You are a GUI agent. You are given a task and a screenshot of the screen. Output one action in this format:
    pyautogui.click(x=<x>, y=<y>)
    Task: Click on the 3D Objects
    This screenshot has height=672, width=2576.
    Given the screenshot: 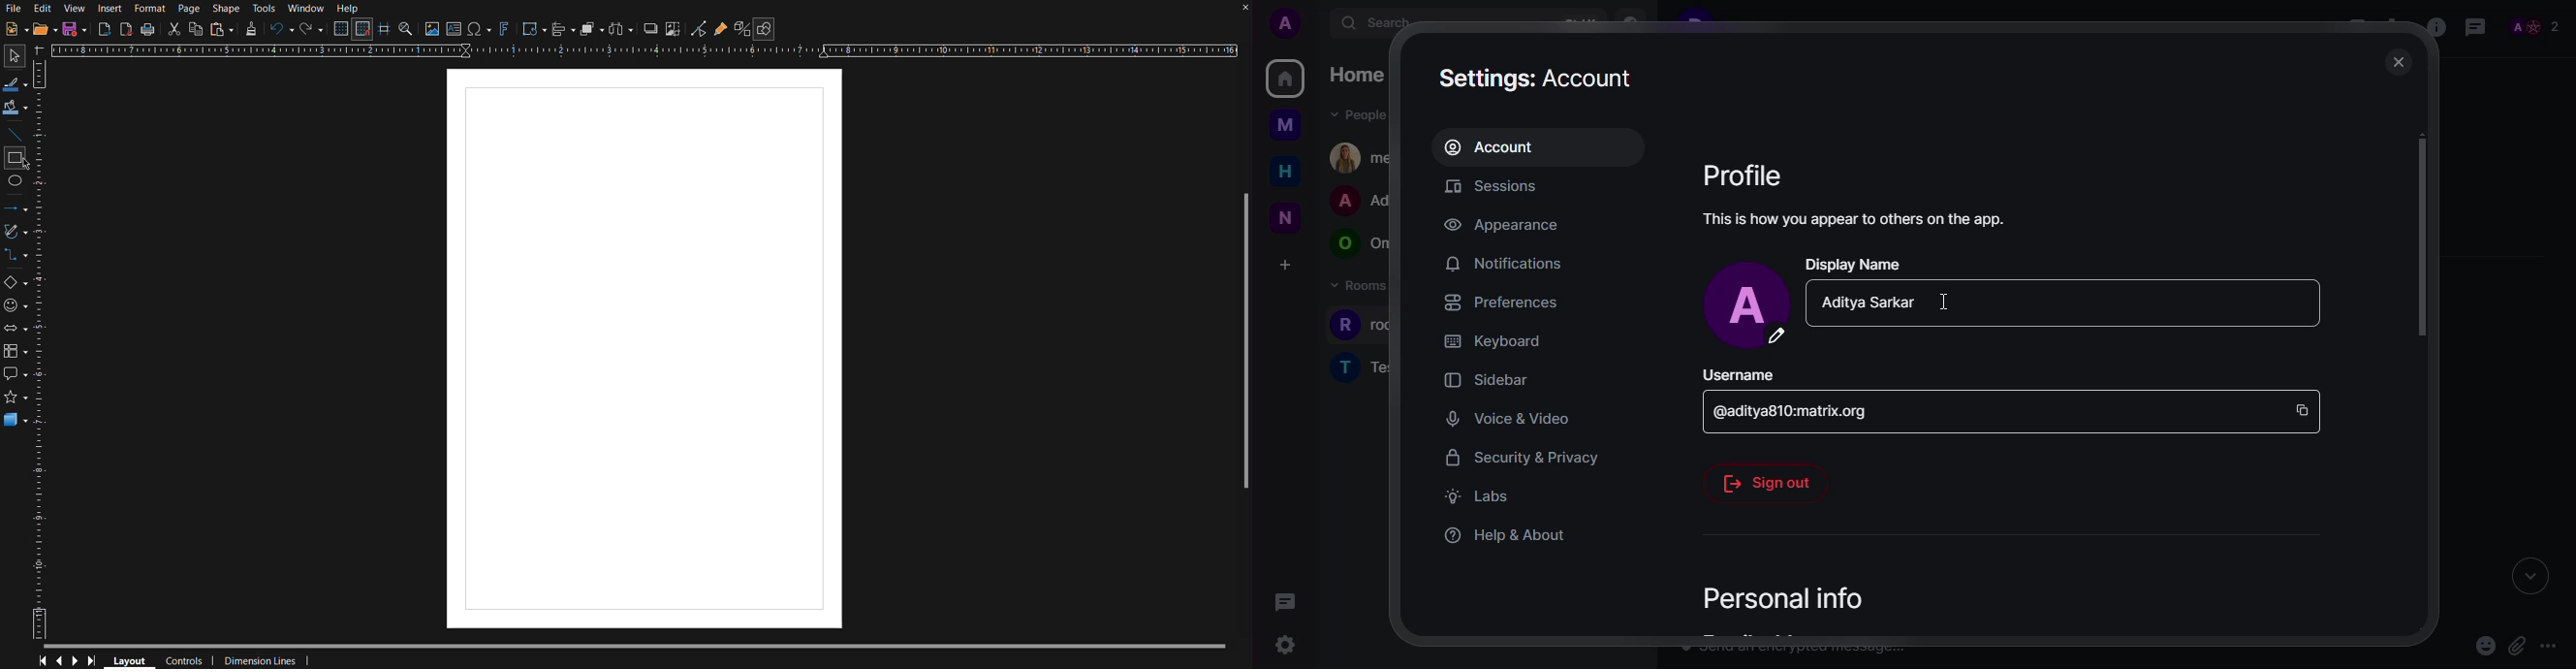 What is the action you would take?
    pyautogui.click(x=16, y=419)
    